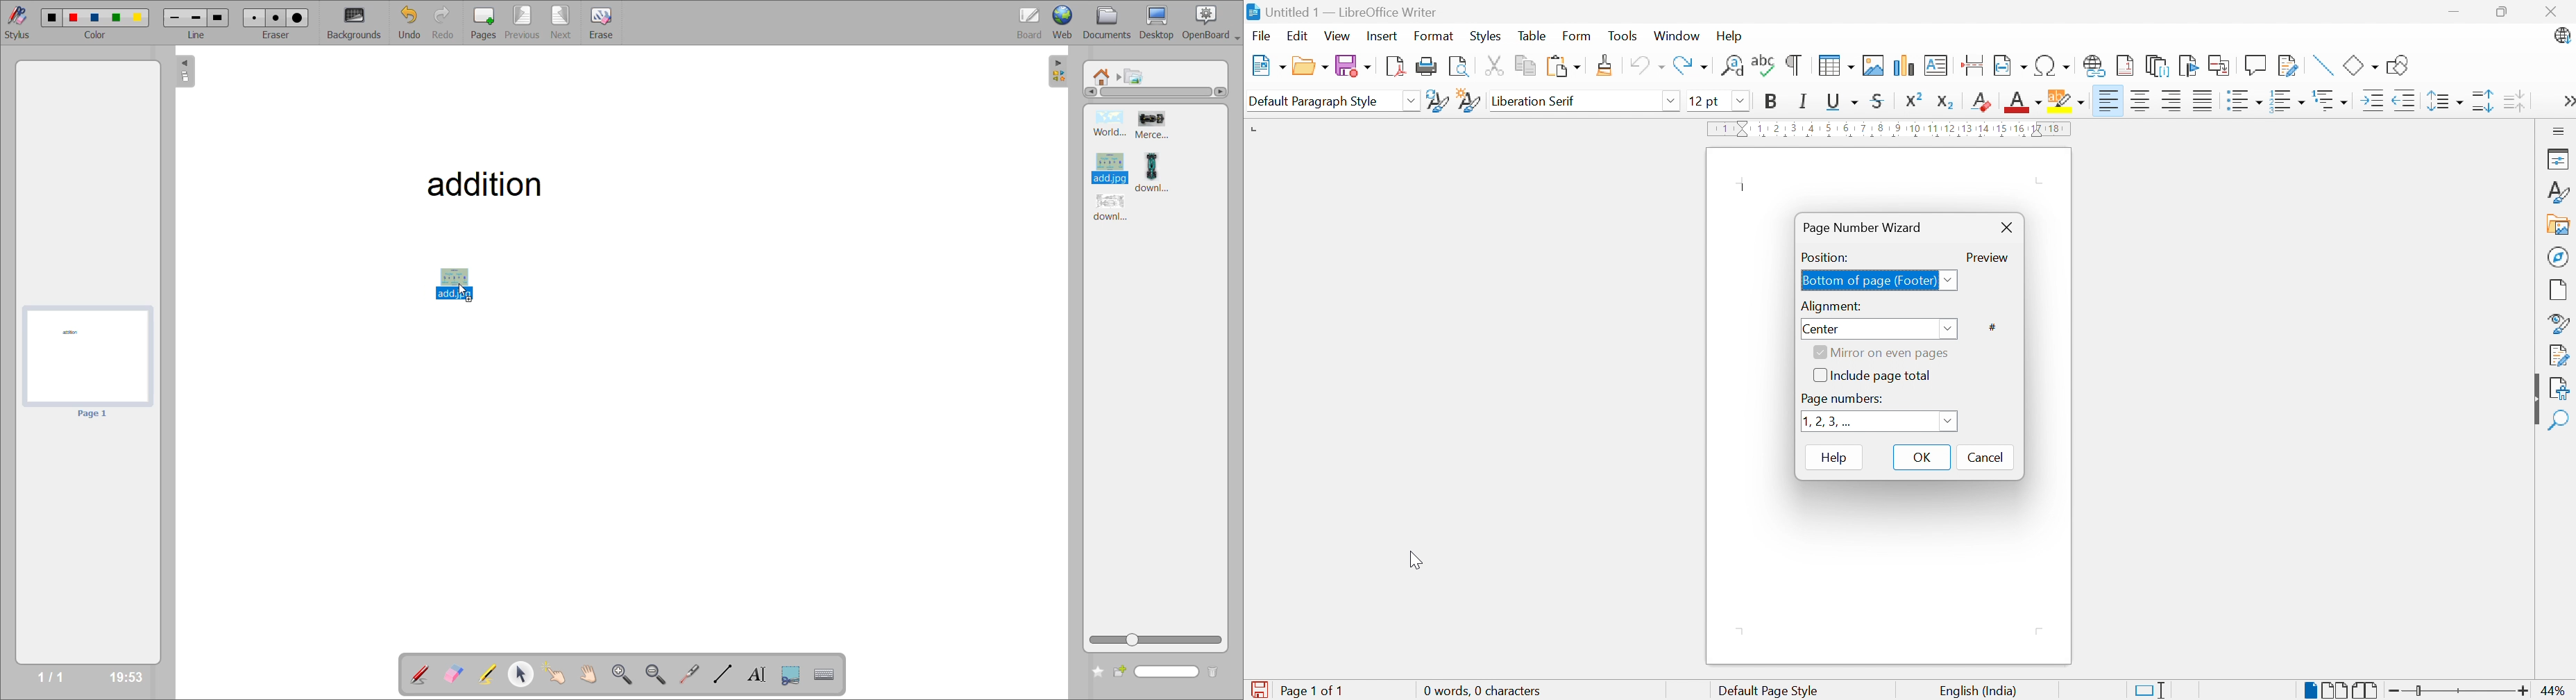 The width and height of the screenshot is (2576, 700). Describe the element at coordinates (2024, 103) in the screenshot. I see `Font color` at that location.